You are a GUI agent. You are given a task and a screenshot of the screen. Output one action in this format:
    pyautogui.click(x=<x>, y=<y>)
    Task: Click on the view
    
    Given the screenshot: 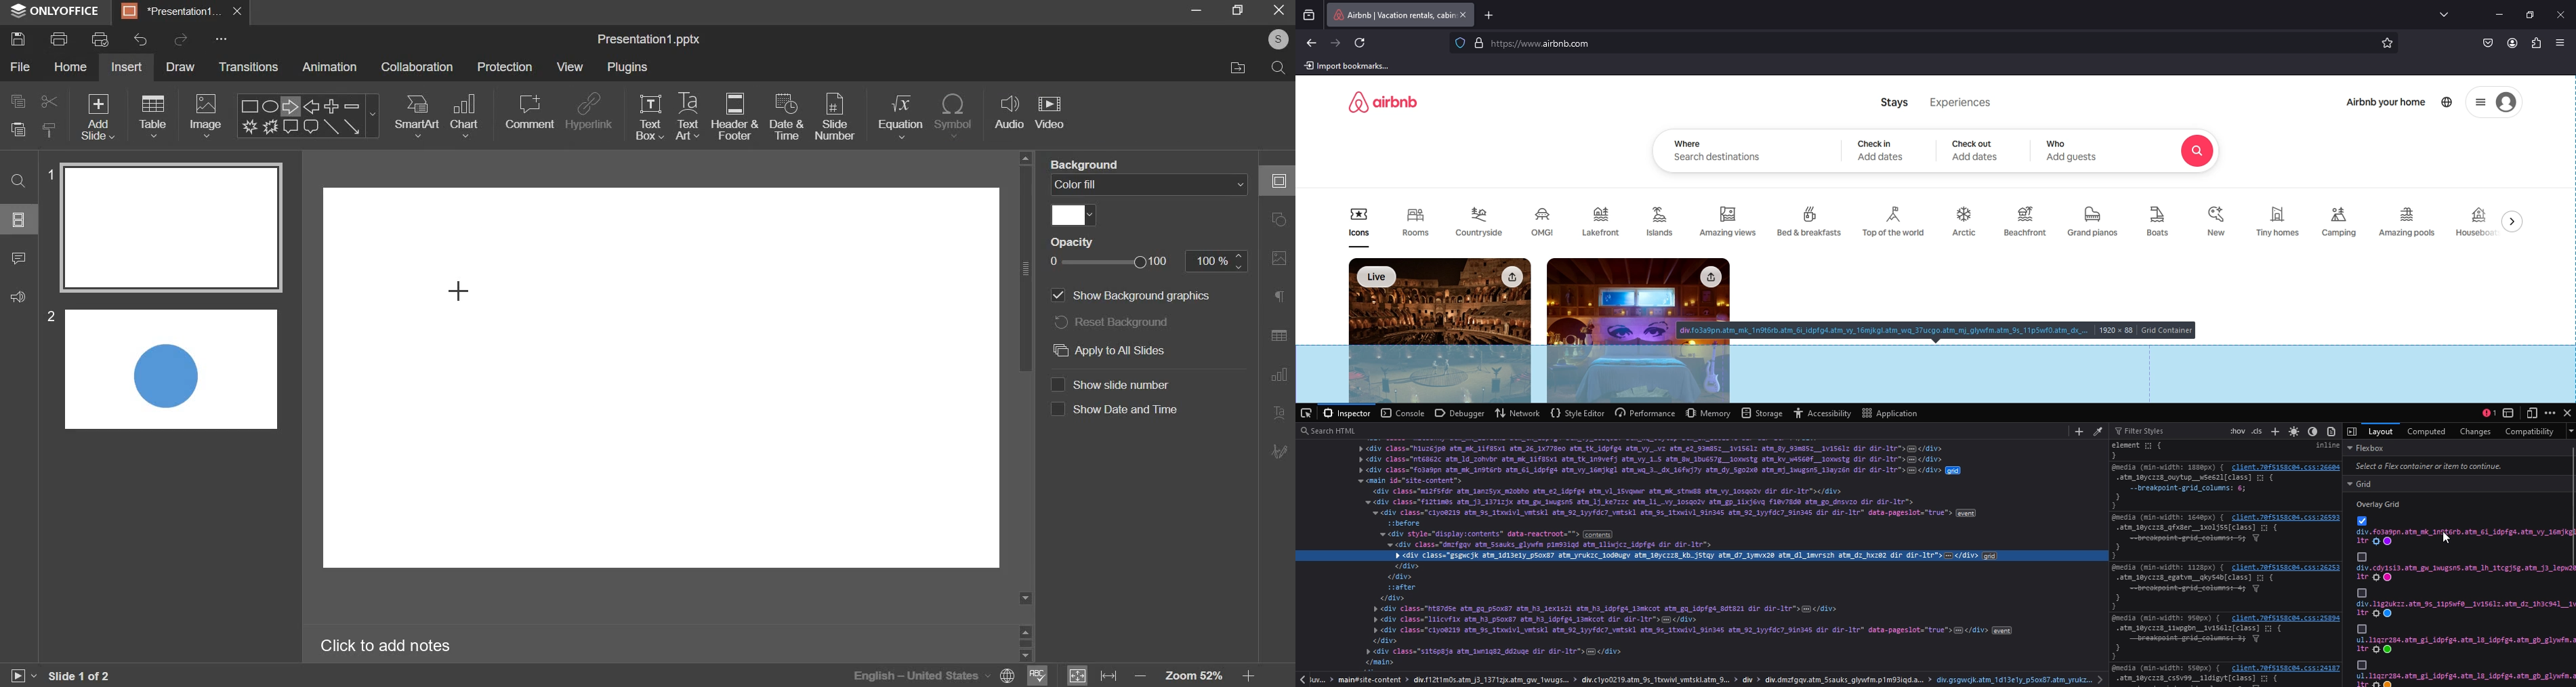 What is the action you would take?
    pyautogui.click(x=570, y=68)
    